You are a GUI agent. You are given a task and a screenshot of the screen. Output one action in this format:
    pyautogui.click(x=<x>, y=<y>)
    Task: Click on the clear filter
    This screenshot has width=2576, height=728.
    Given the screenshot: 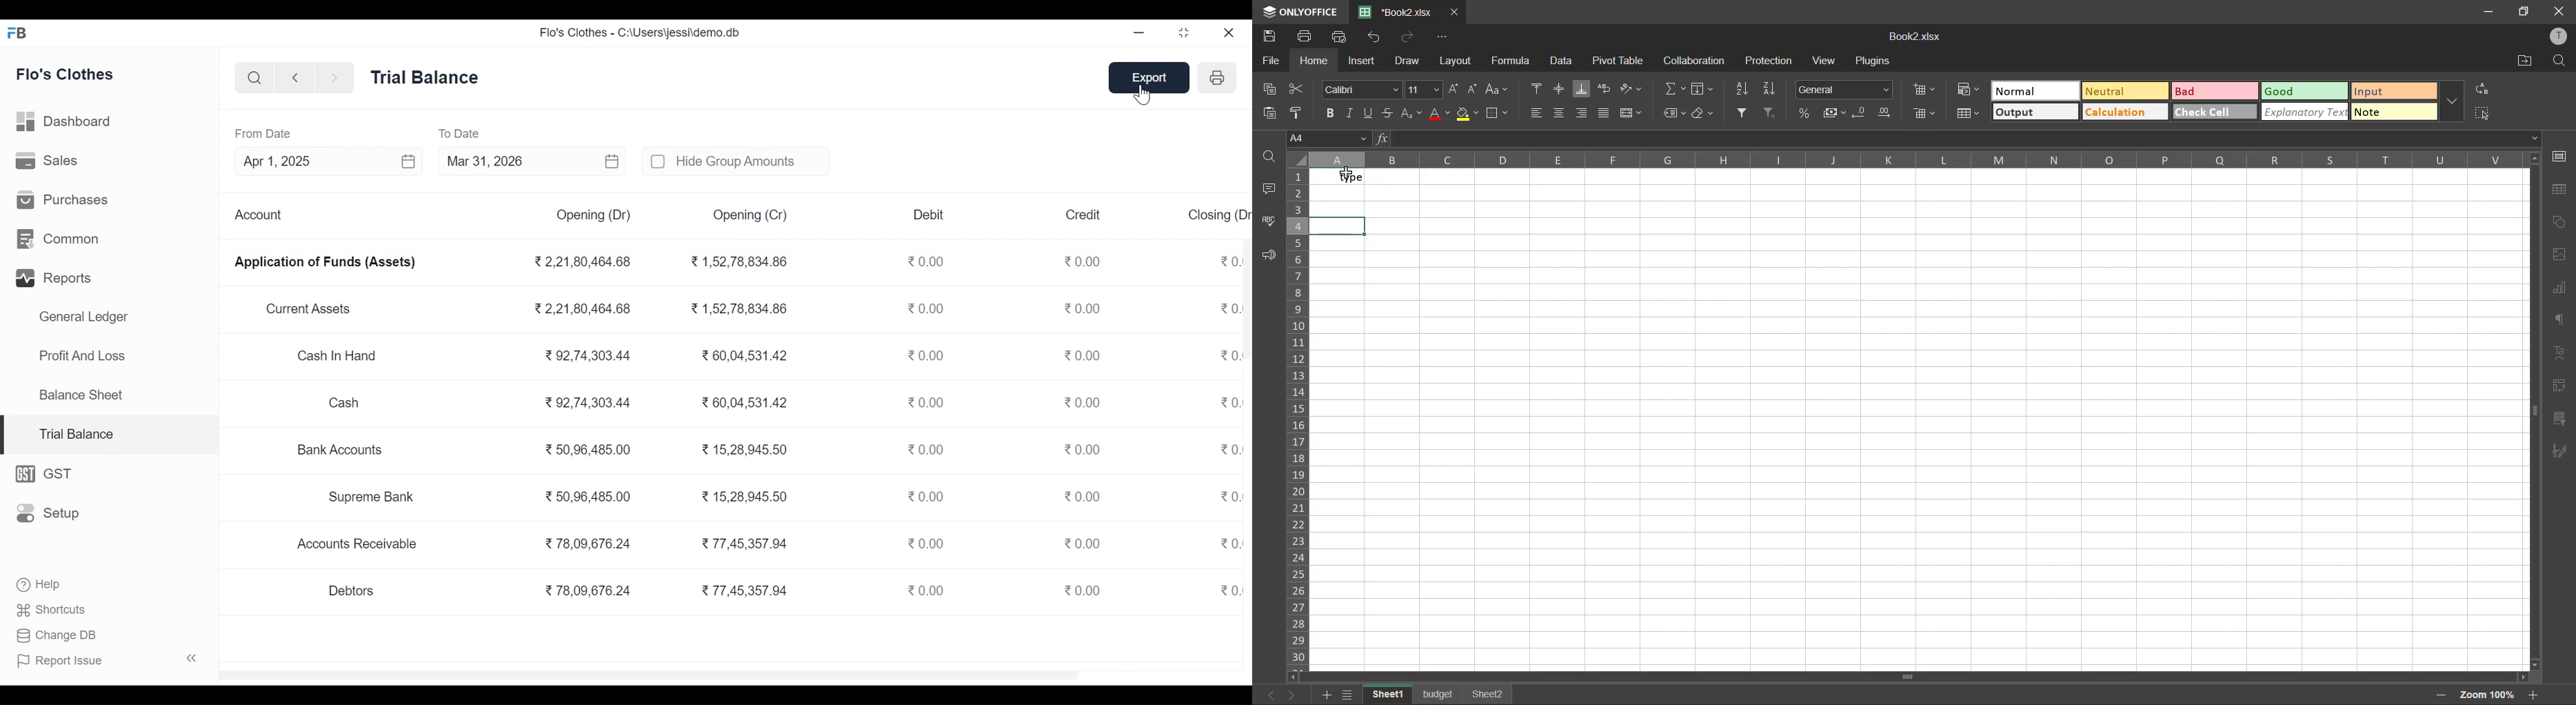 What is the action you would take?
    pyautogui.click(x=1769, y=113)
    